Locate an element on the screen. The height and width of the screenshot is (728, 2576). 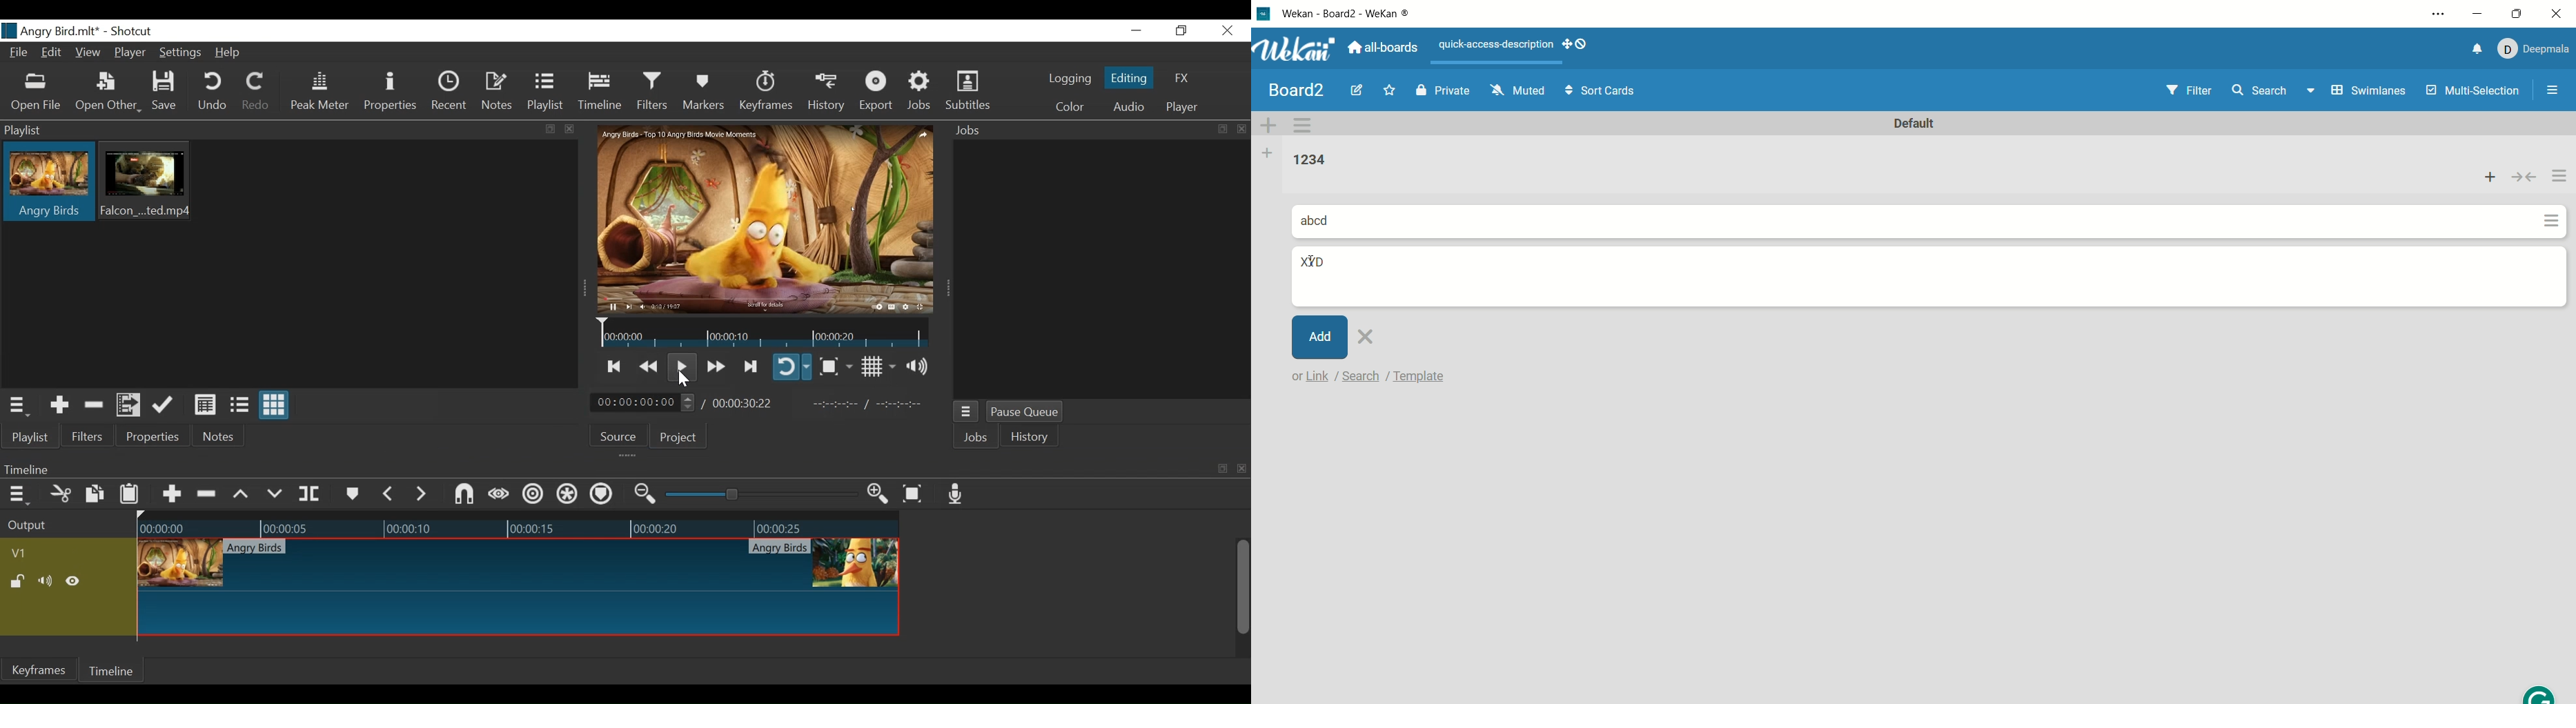
View as Detail is located at coordinates (205, 403).